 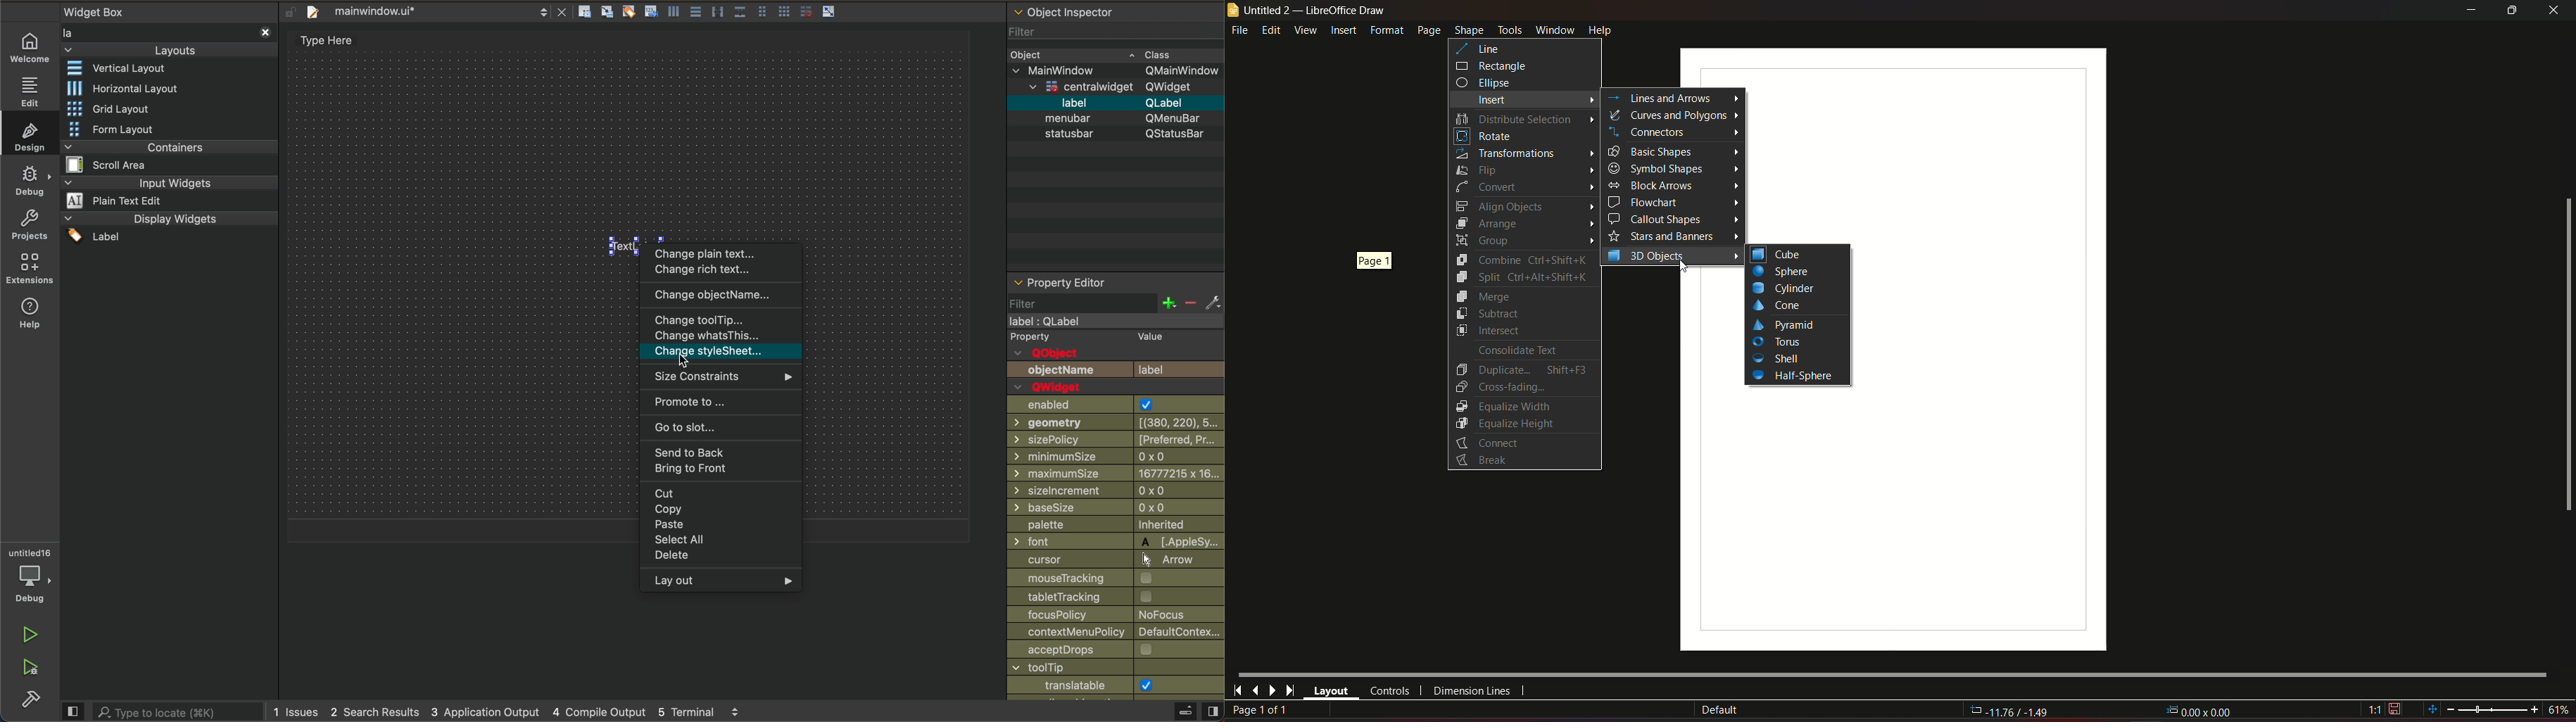 What do you see at coordinates (1468, 28) in the screenshot?
I see `shape` at bounding box center [1468, 28].